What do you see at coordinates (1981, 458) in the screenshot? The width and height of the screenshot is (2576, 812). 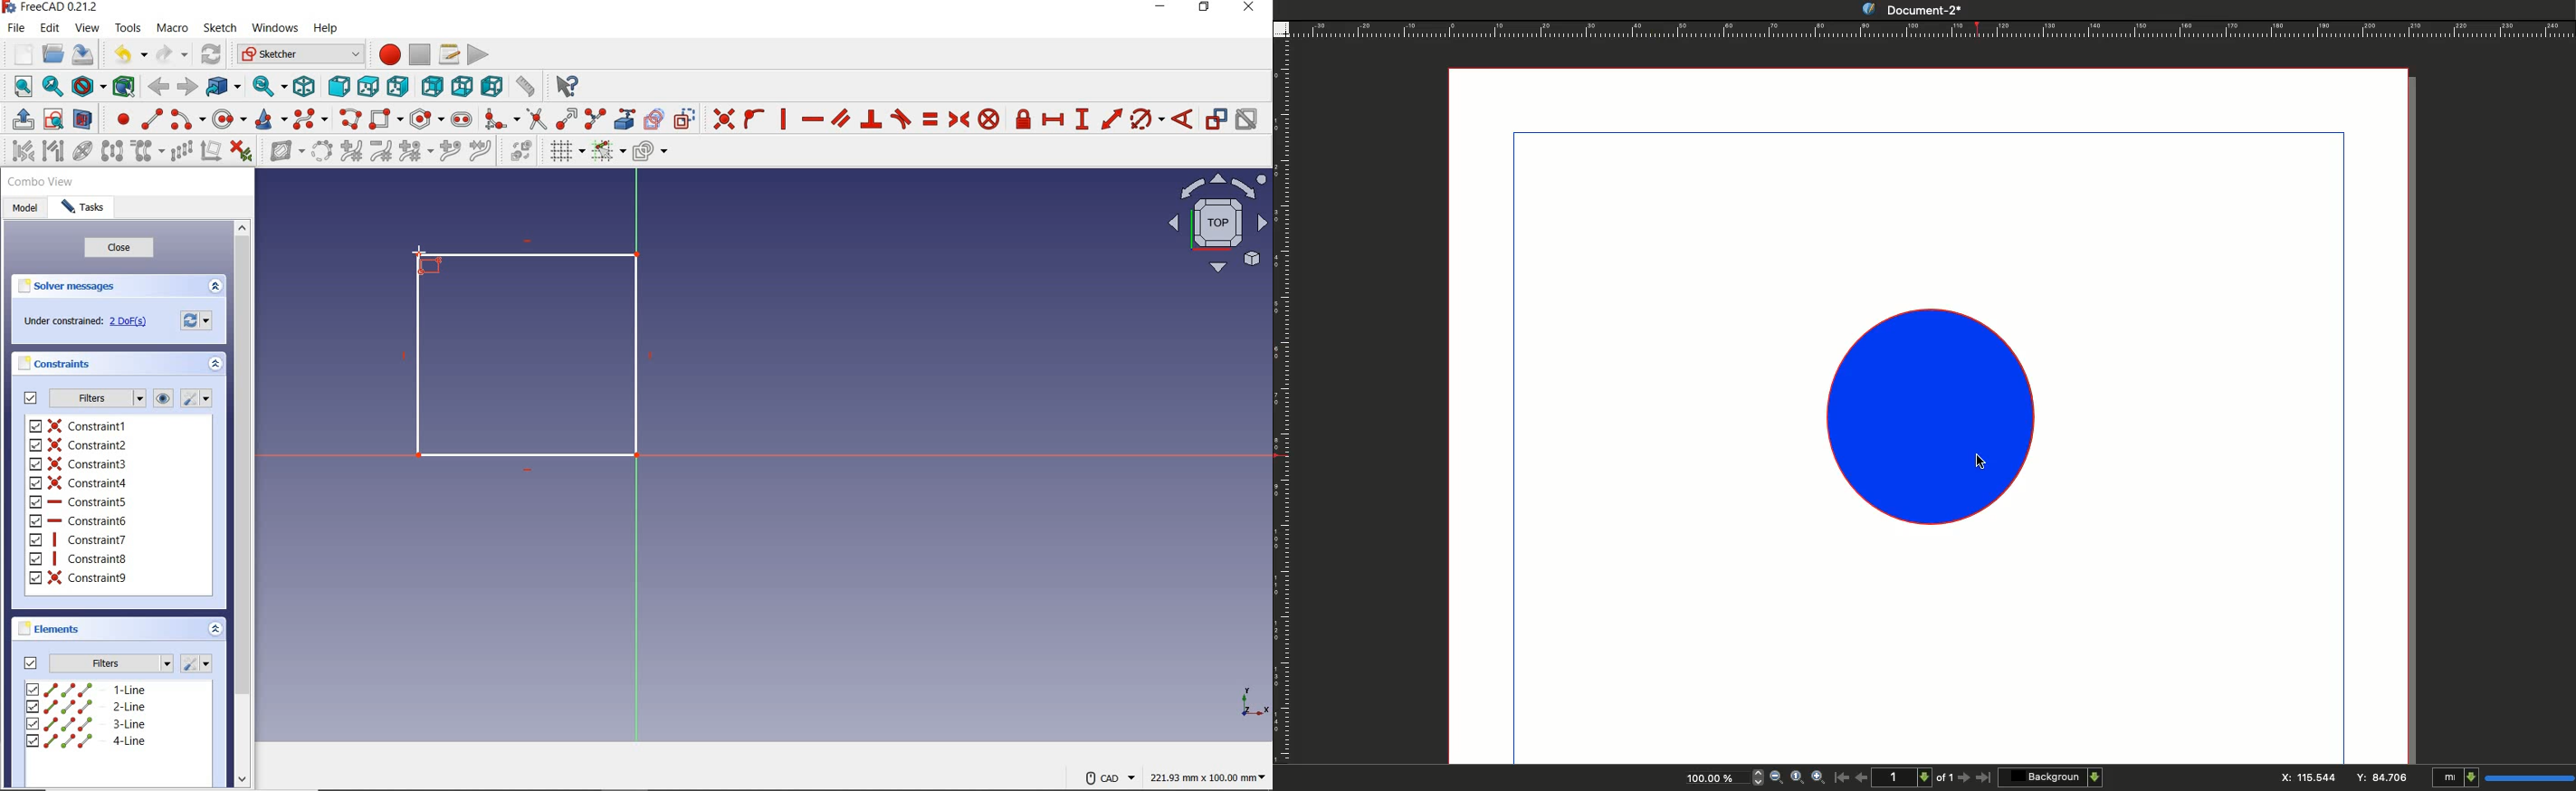 I see `cursor` at bounding box center [1981, 458].